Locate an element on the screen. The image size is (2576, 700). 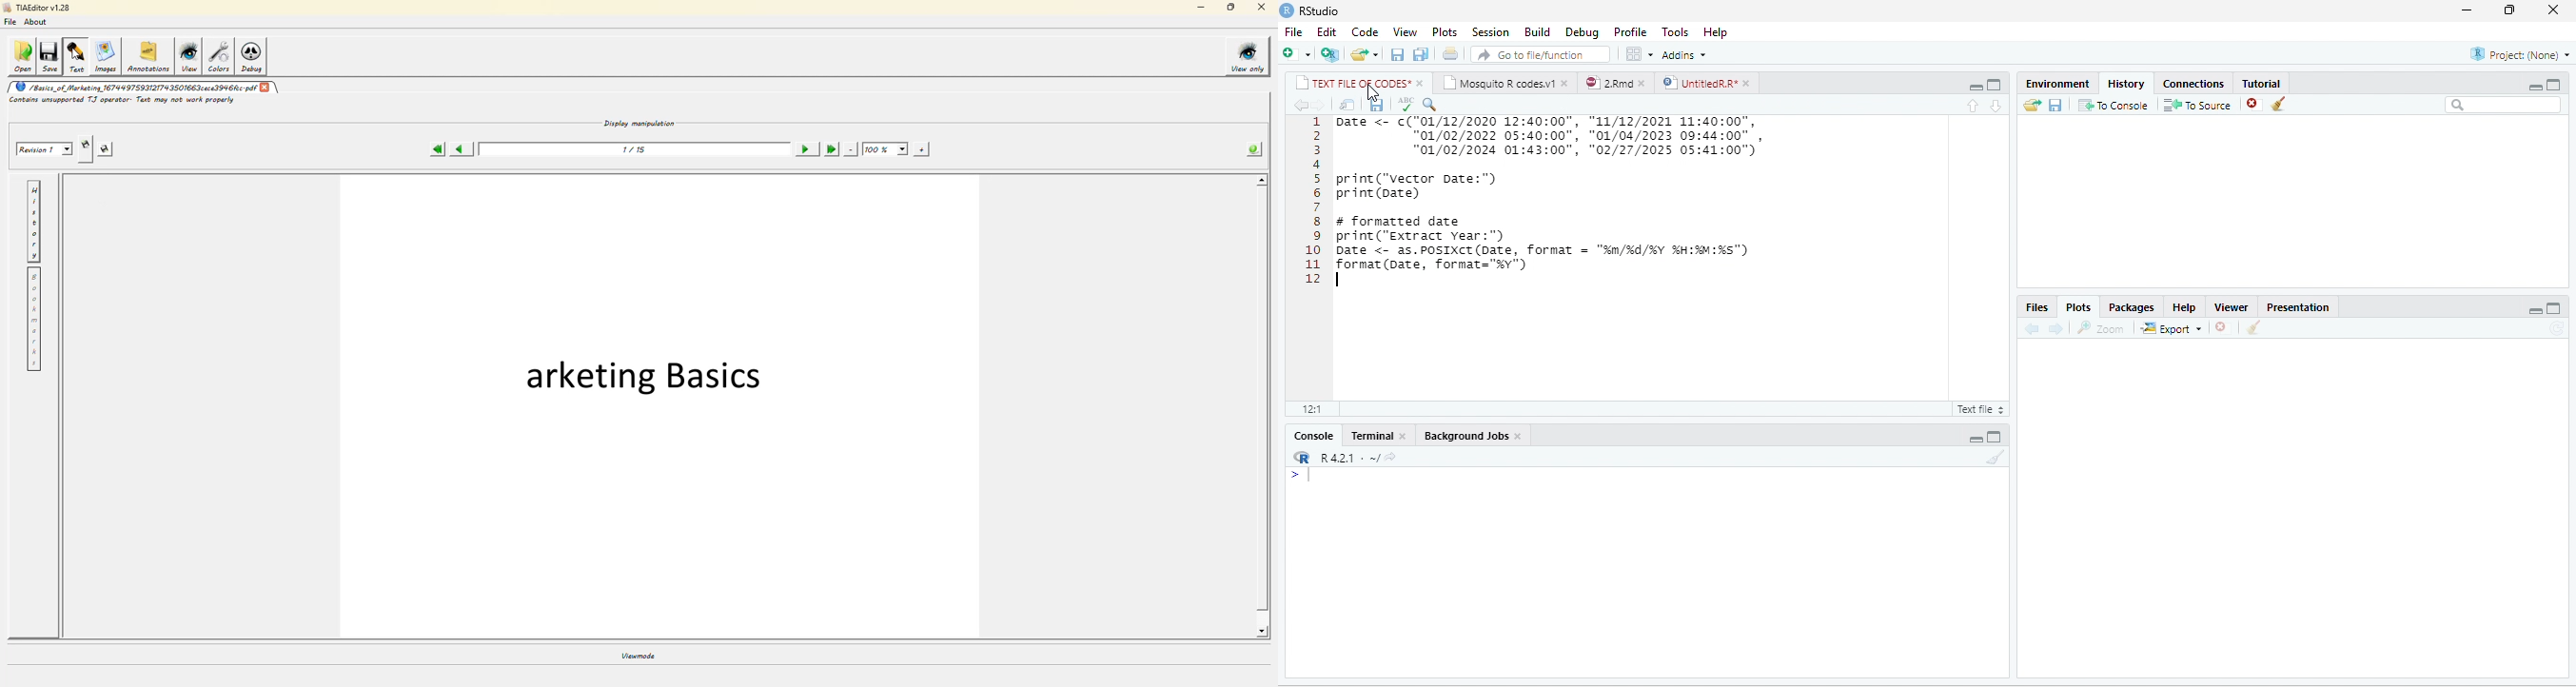
close is located at coordinates (1519, 436).